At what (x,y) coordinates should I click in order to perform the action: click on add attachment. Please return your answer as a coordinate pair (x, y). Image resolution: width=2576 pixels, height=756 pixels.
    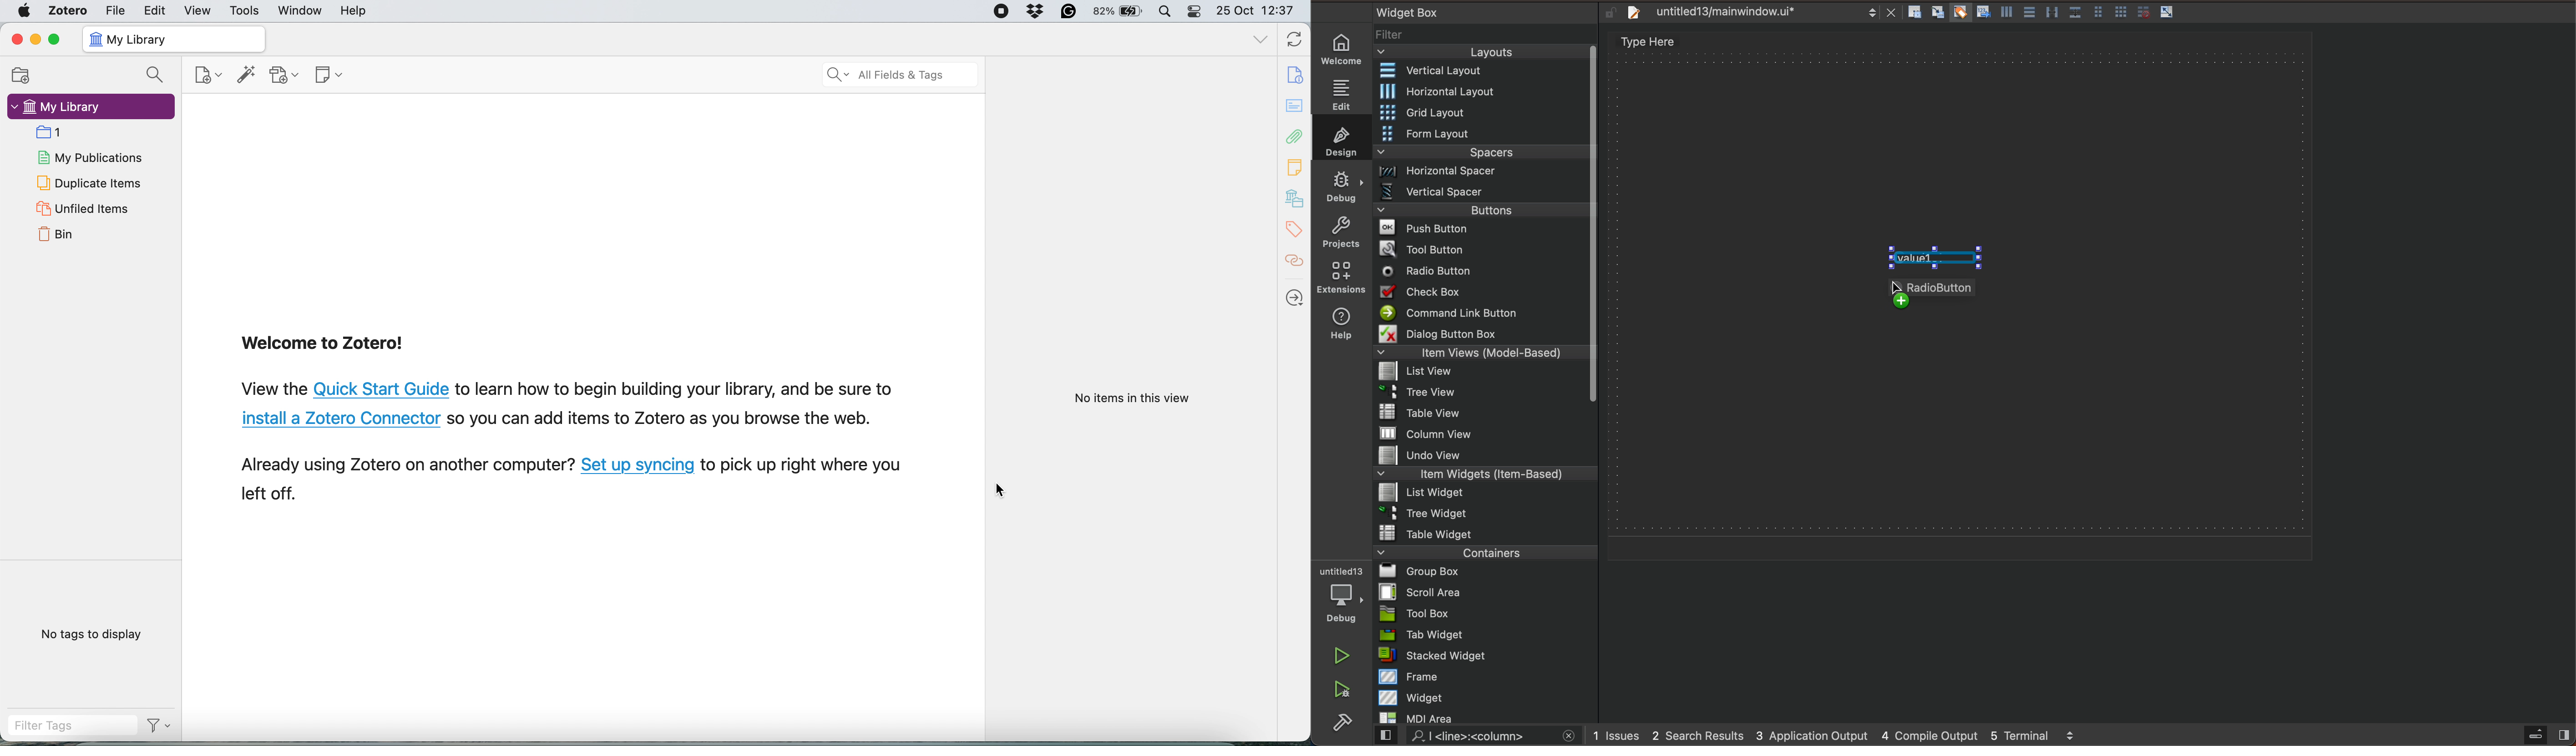
    Looking at the image, I should click on (286, 74).